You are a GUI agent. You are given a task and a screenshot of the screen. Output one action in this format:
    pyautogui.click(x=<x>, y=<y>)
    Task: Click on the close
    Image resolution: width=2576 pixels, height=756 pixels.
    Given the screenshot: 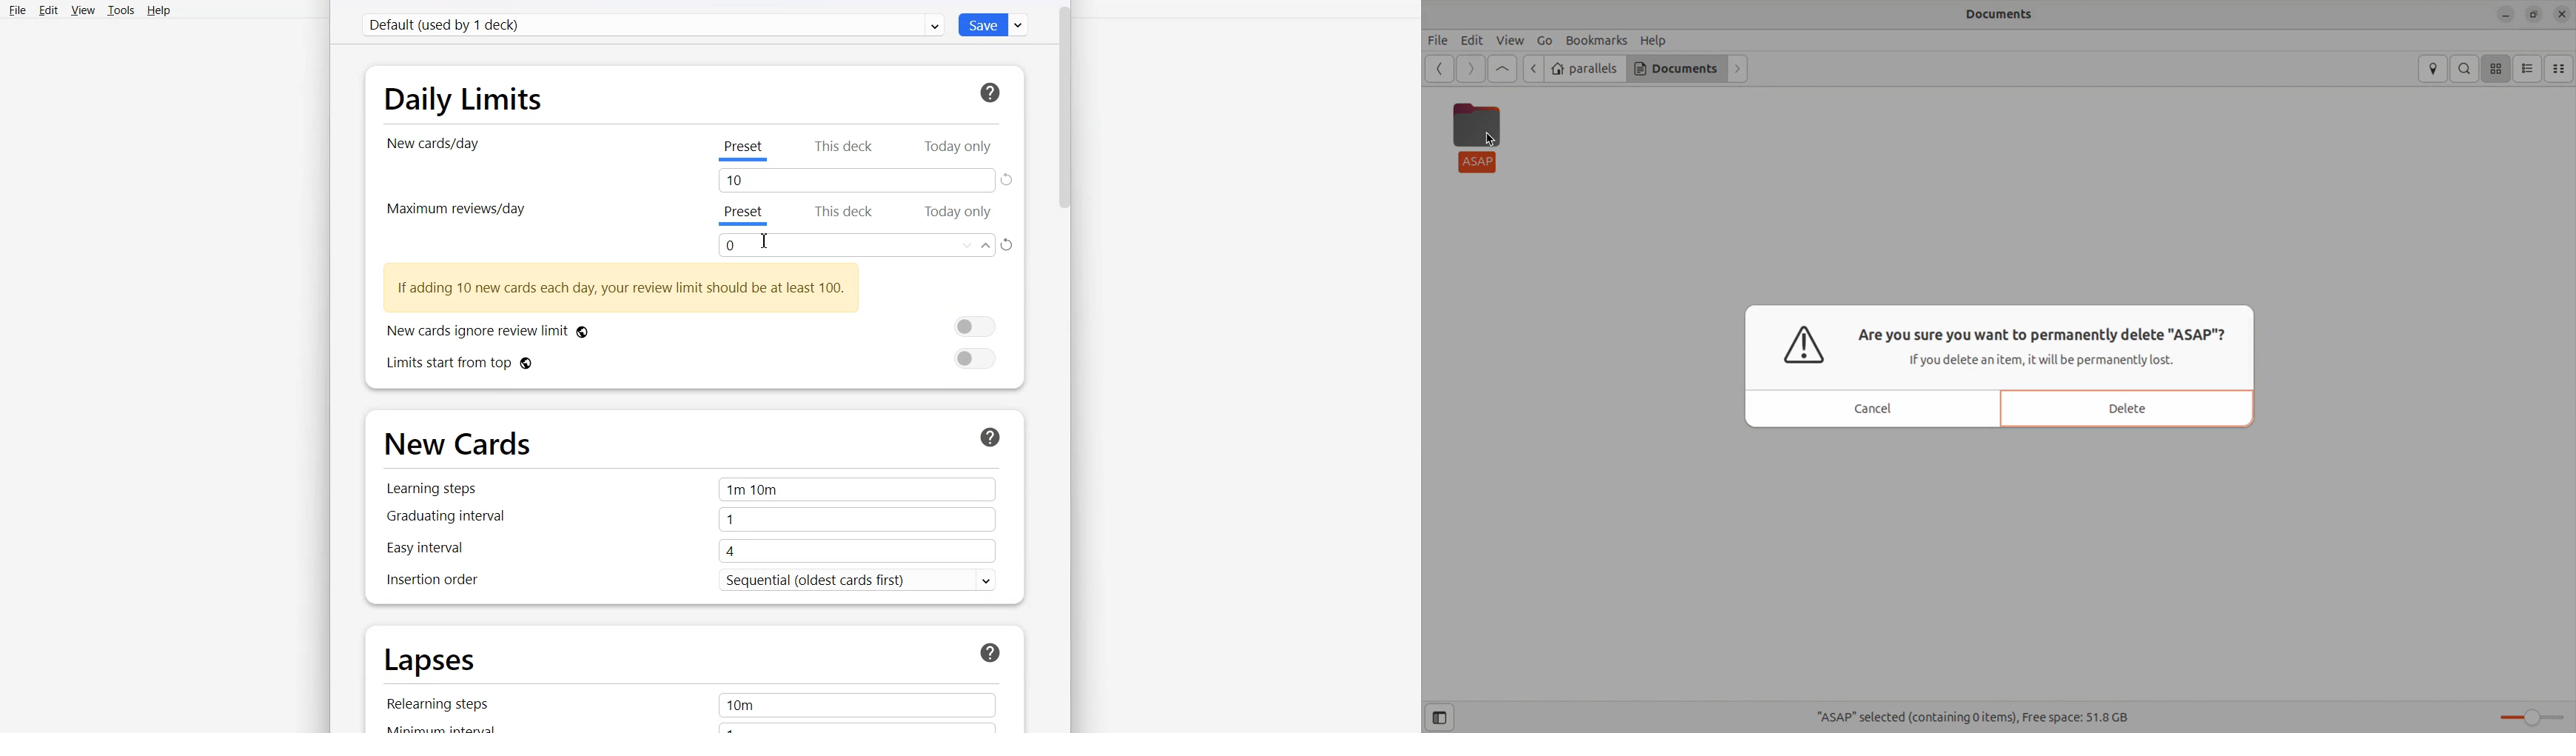 What is the action you would take?
    pyautogui.click(x=2560, y=15)
    